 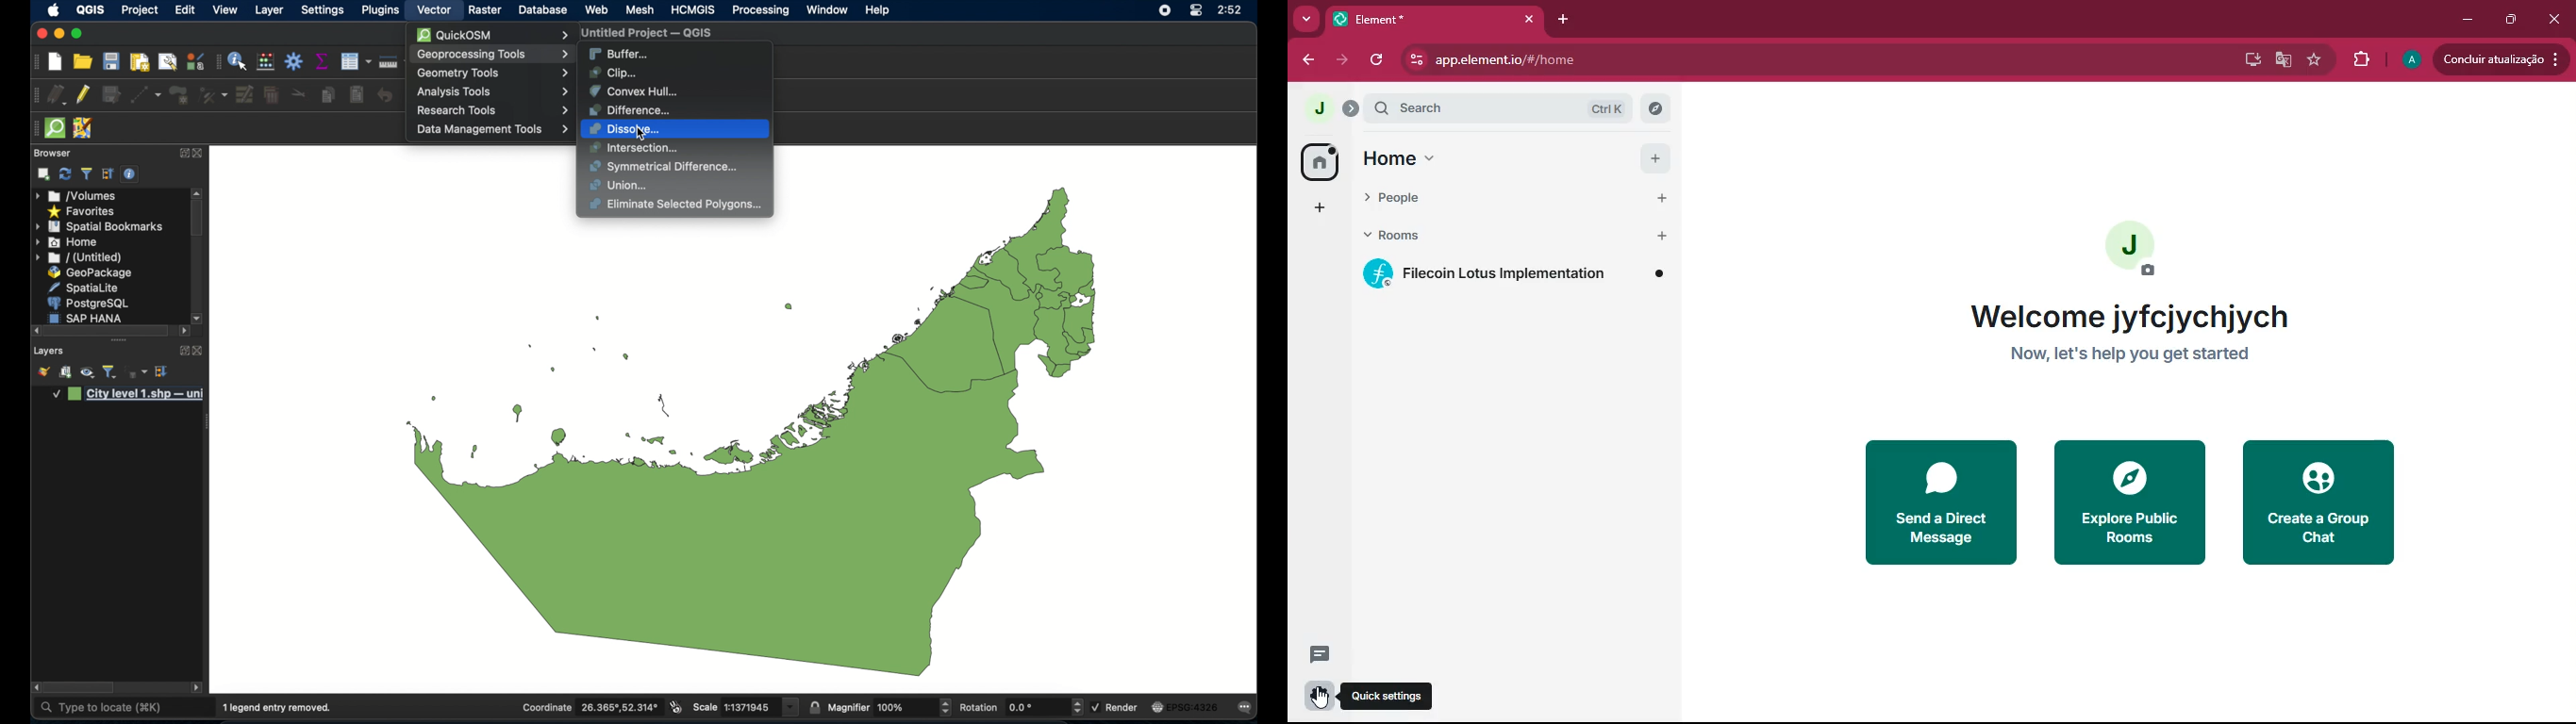 I want to click on scroll left arrow, so click(x=198, y=688).